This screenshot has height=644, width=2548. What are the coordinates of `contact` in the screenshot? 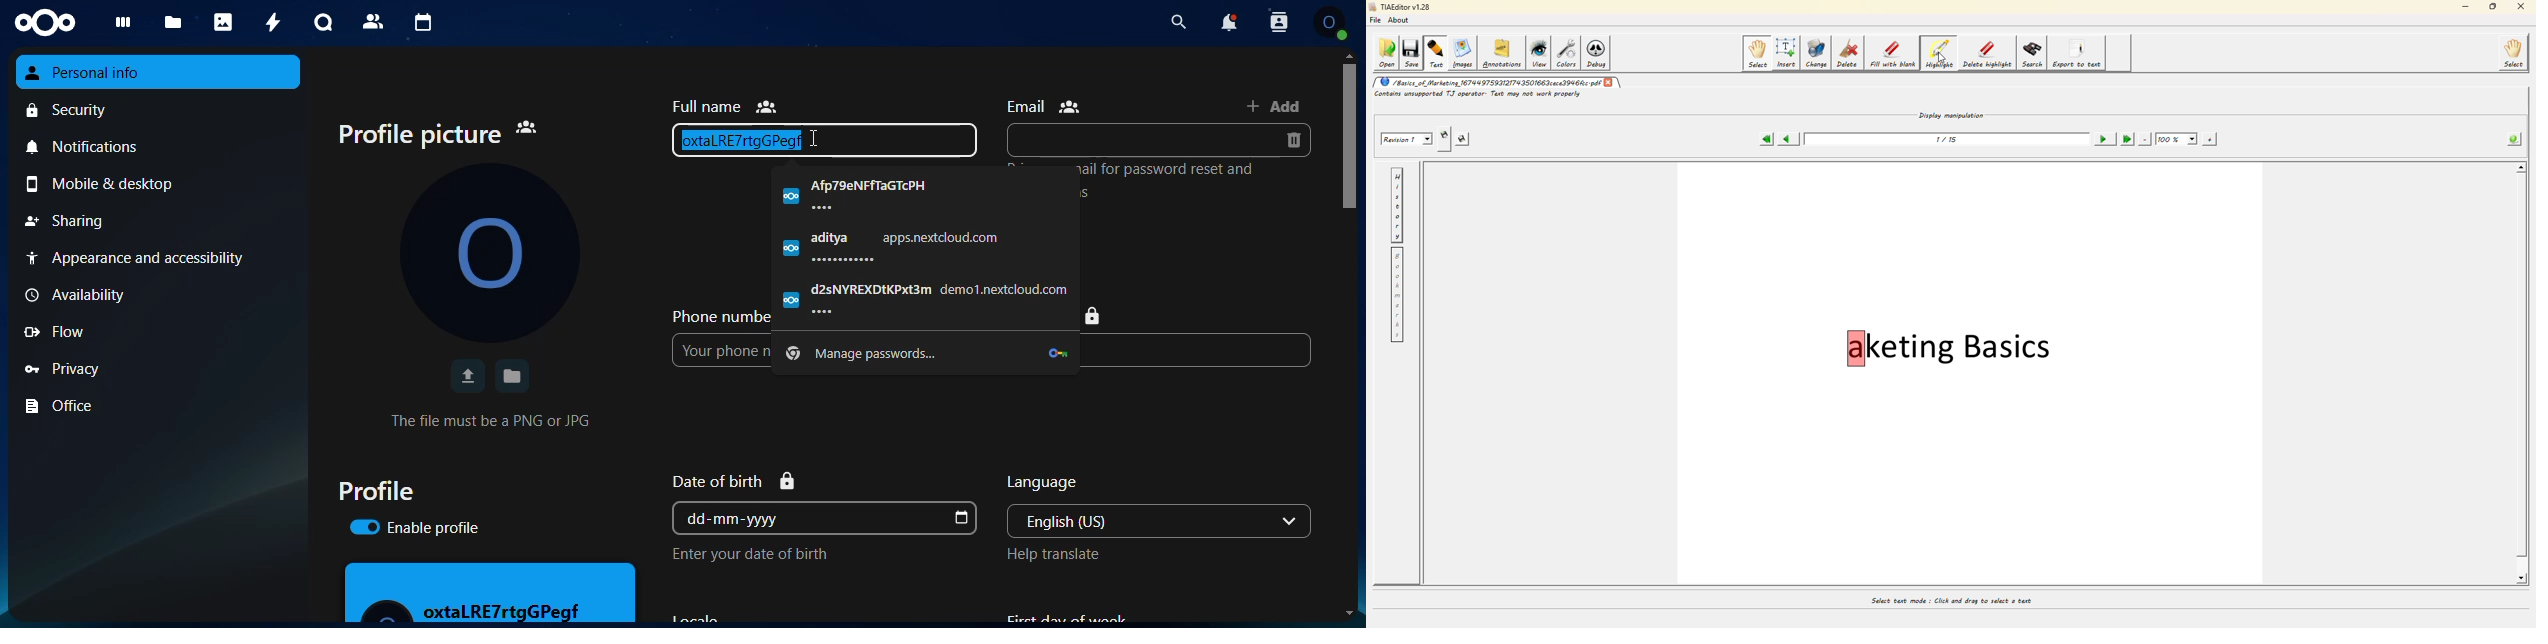 It's located at (373, 22).